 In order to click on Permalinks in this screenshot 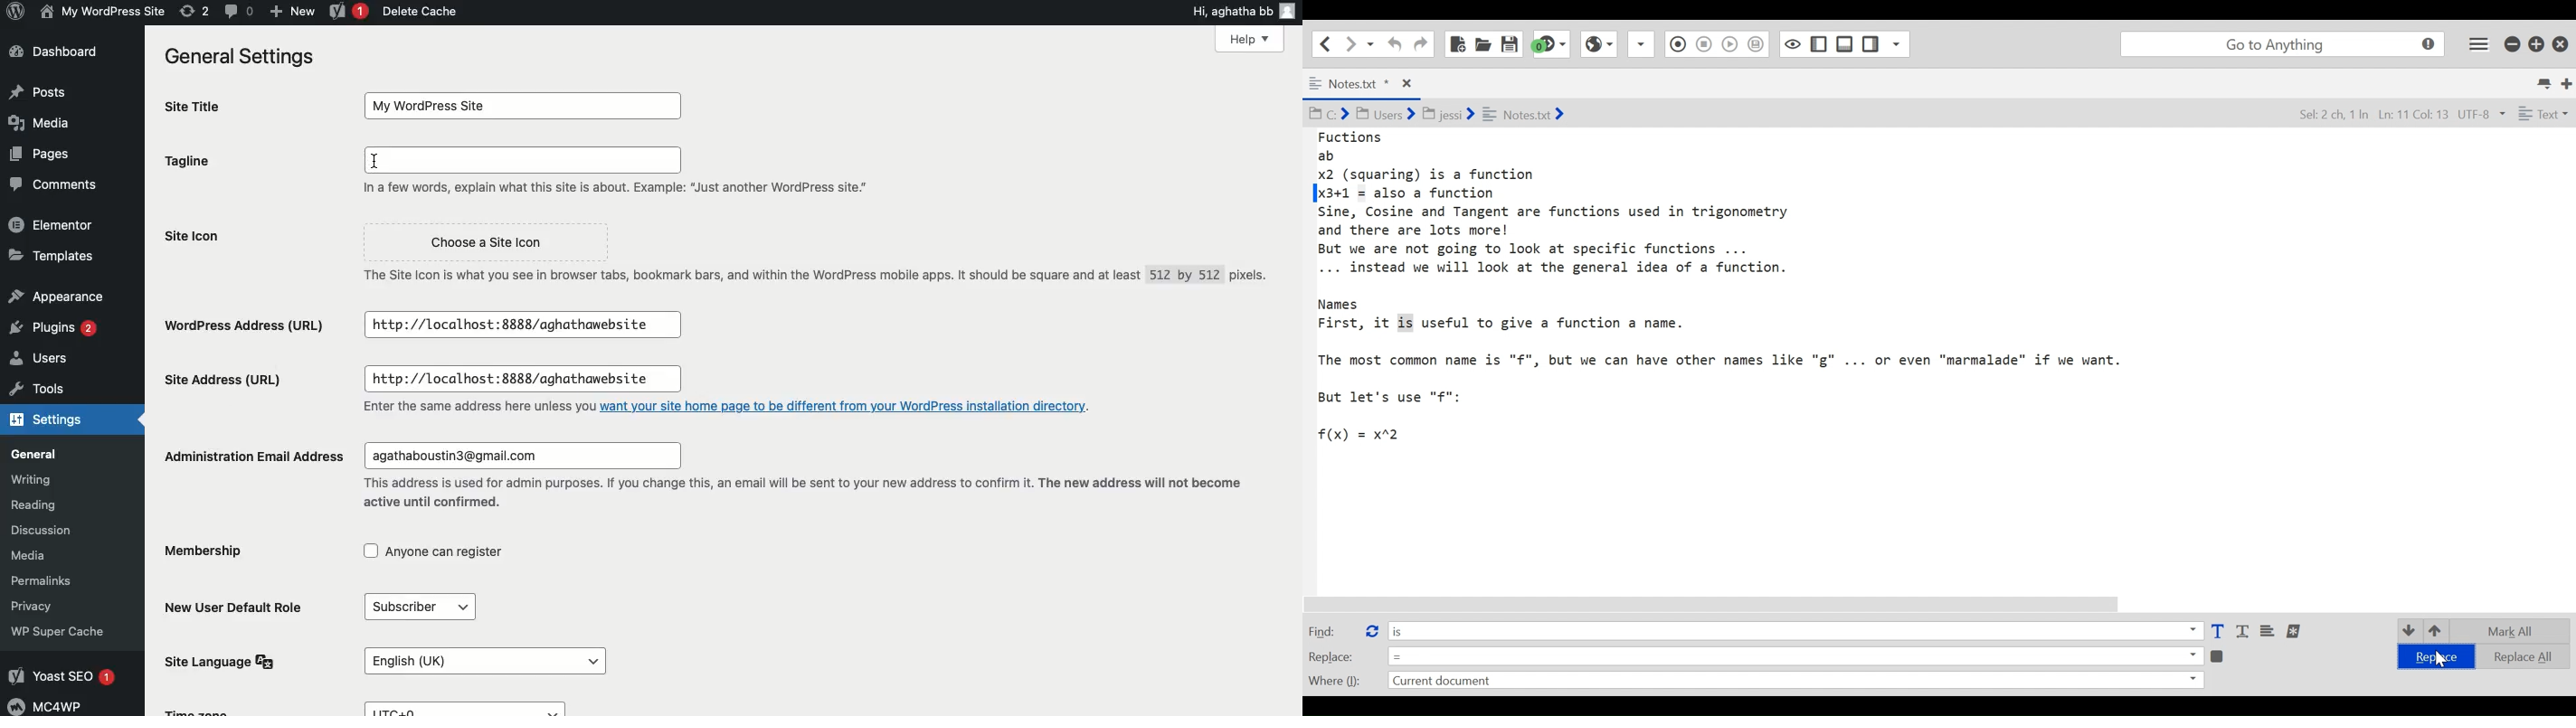, I will do `click(45, 581)`.